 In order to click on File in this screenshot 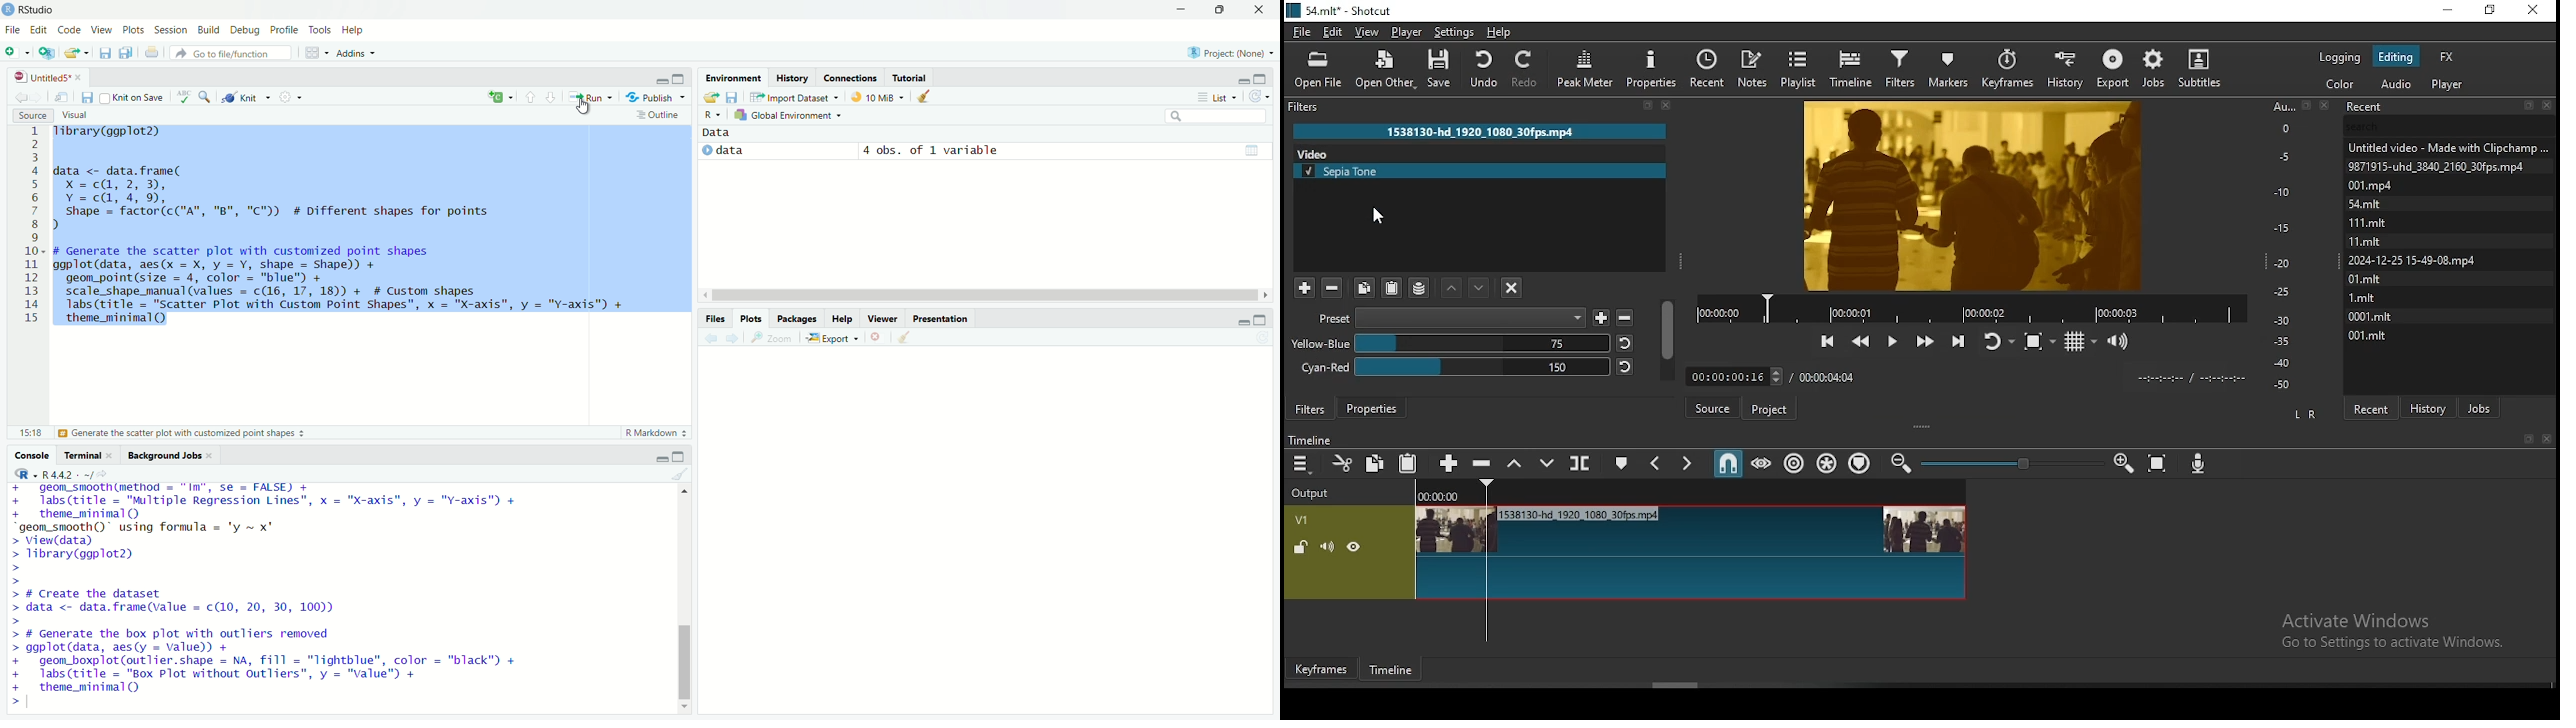, I will do `click(13, 29)`.